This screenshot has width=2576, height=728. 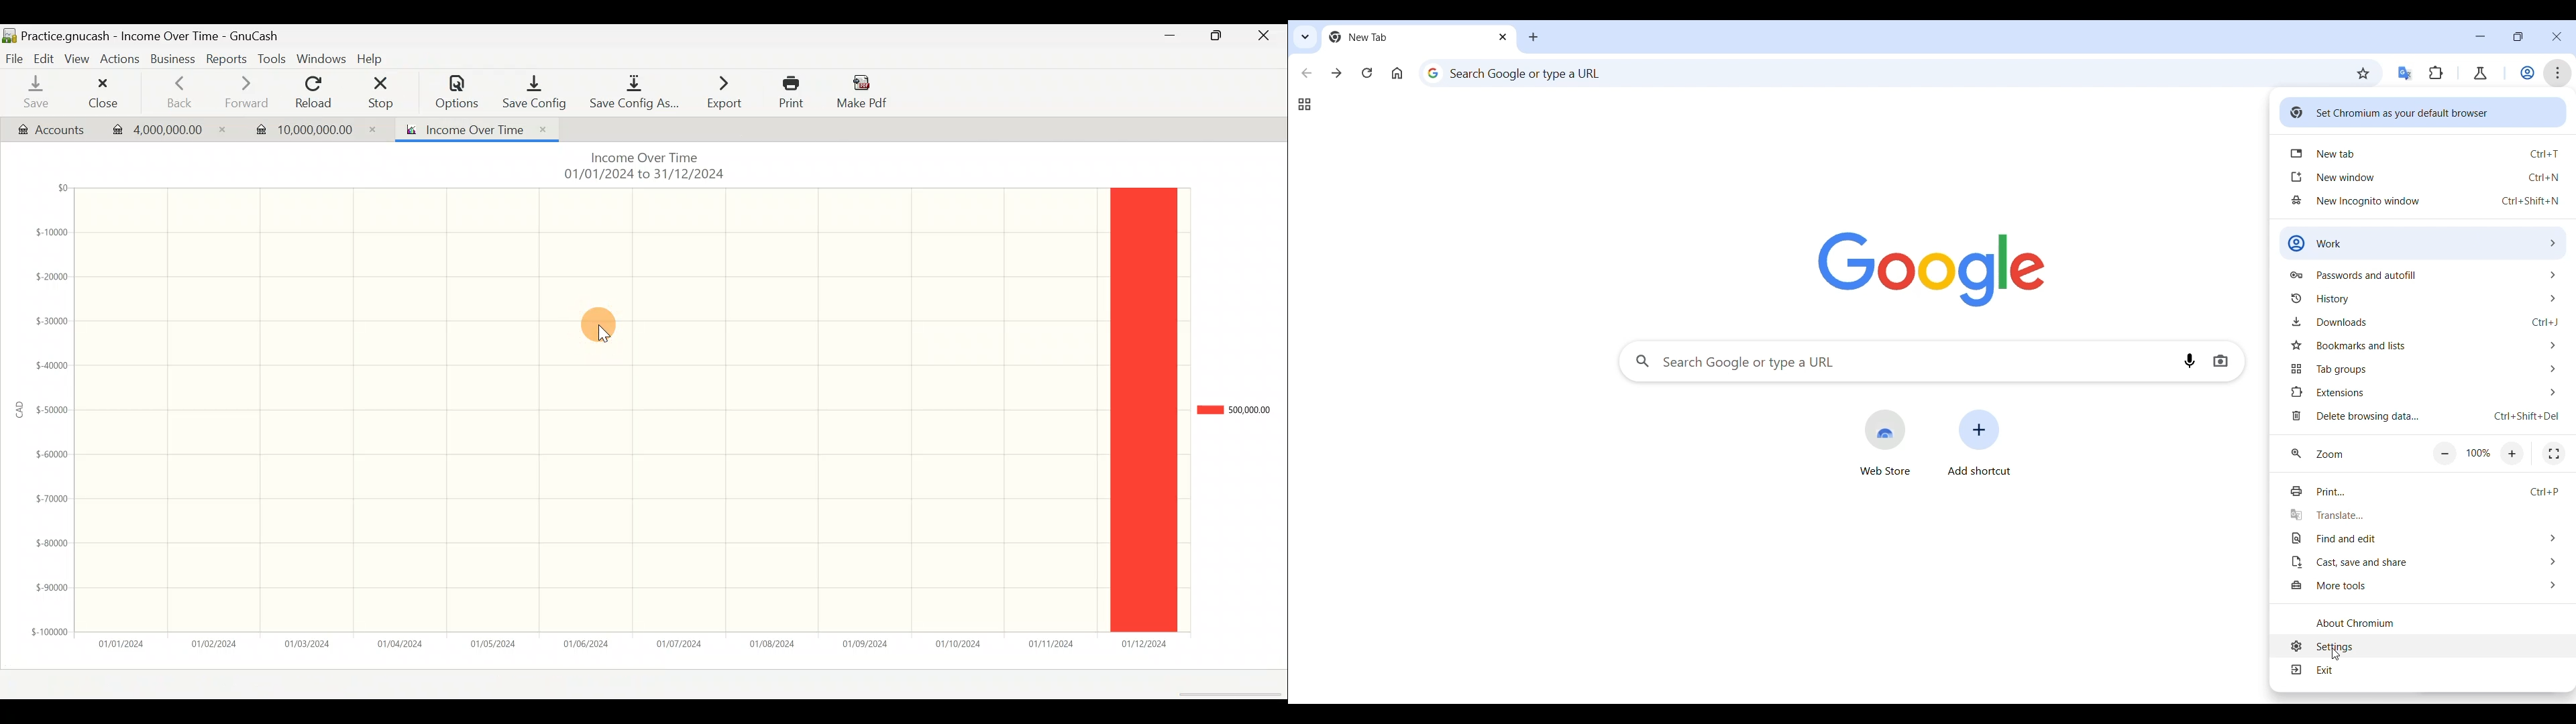 What do you see at coordinates (1367, 72) in the screenshot?
I see `Reload page` at bounding box center [1367, 72].